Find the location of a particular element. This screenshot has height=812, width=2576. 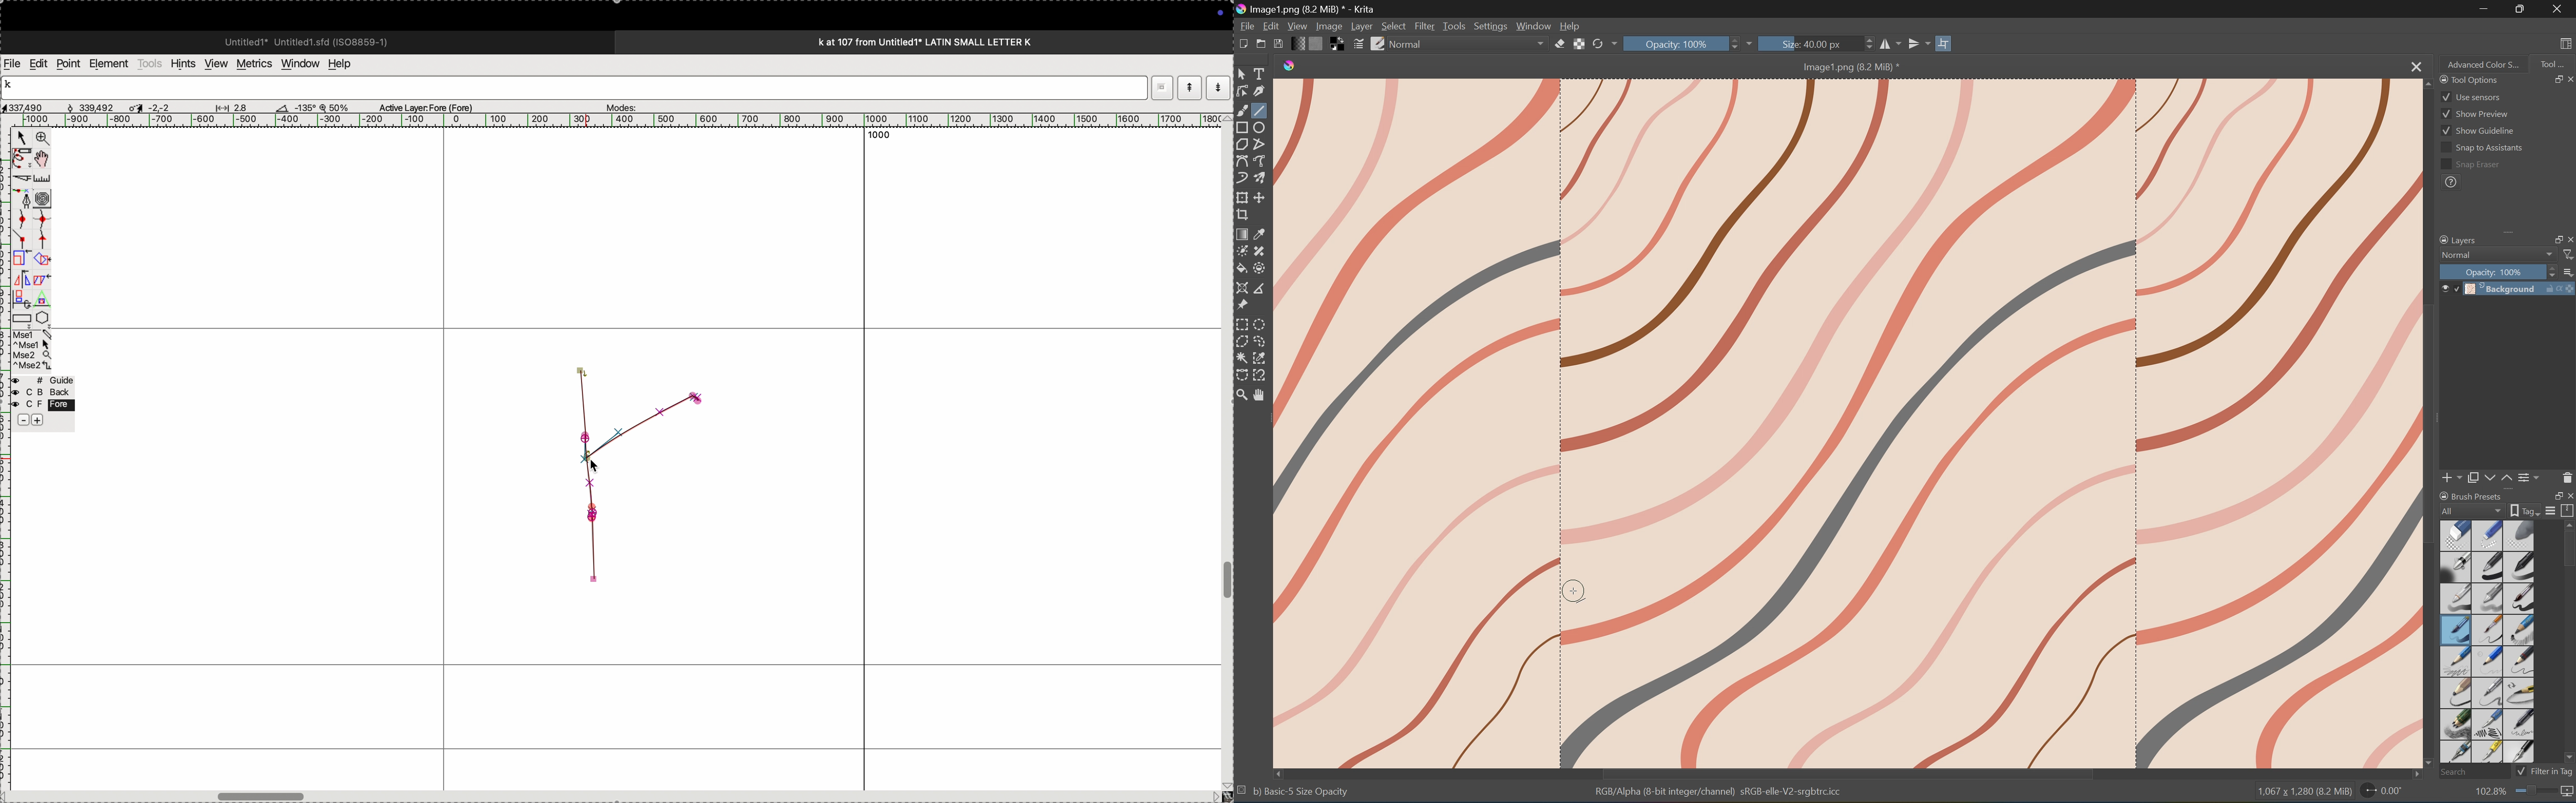

Enclose and fill tool is located at coordinates (1258, 268).